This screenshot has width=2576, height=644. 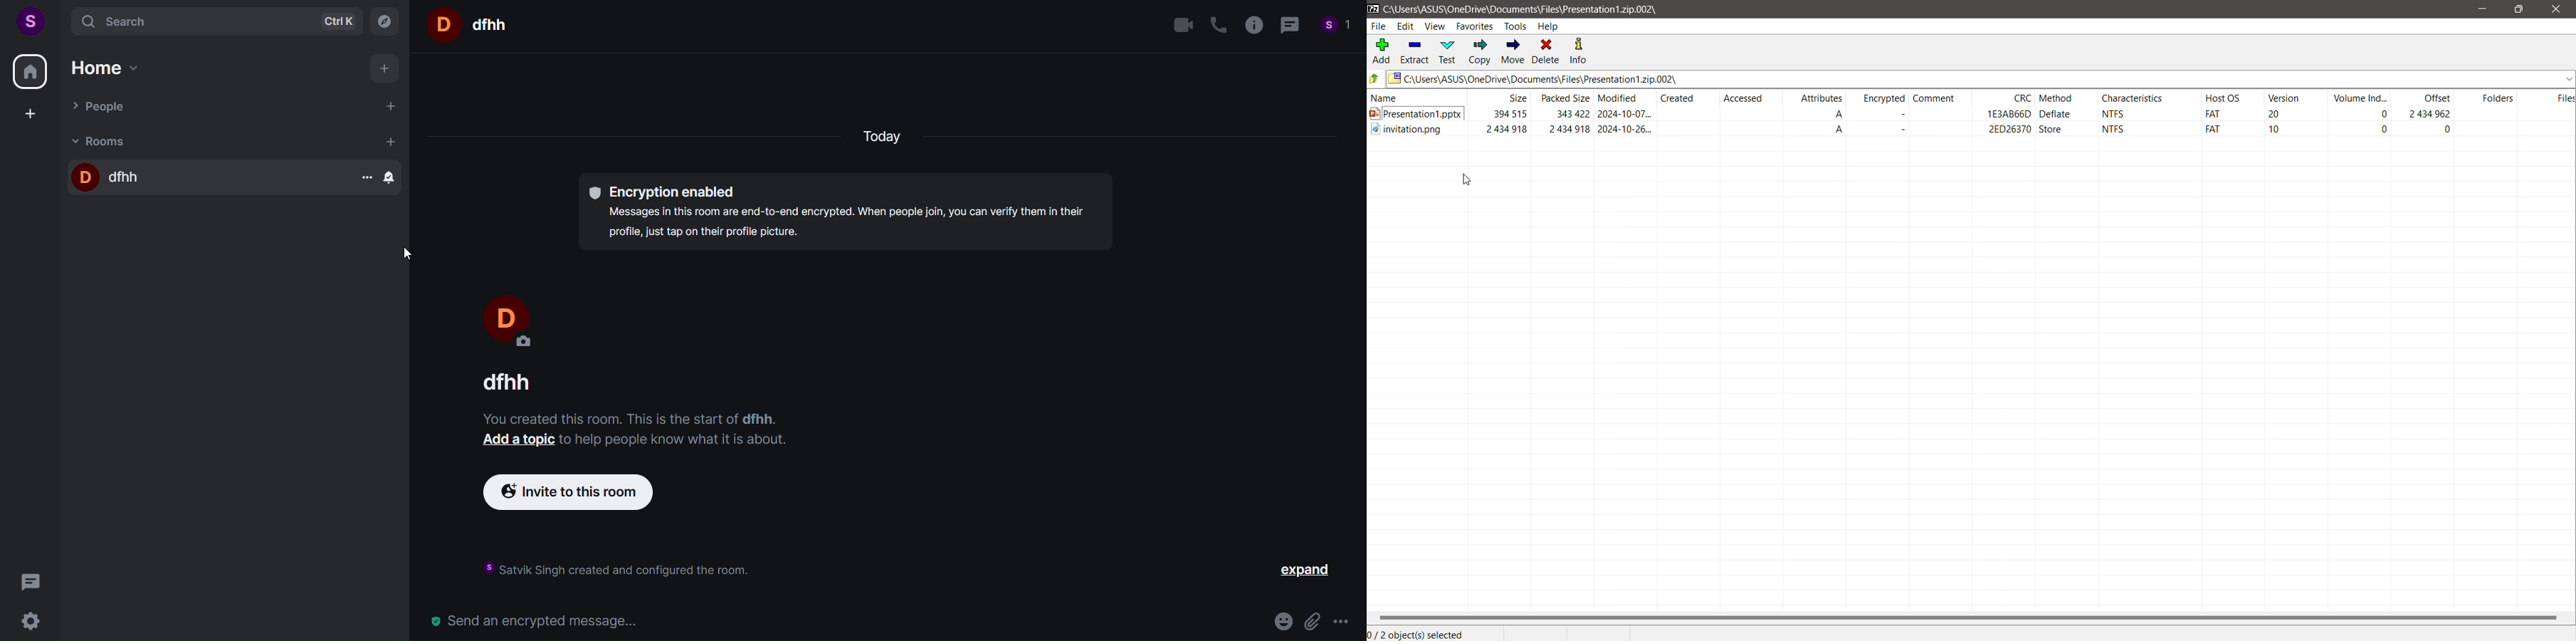 What do you see at coordinates (214, 21) in the screenshot?
I see `search ctrl k` at bounding box center [214, 21].